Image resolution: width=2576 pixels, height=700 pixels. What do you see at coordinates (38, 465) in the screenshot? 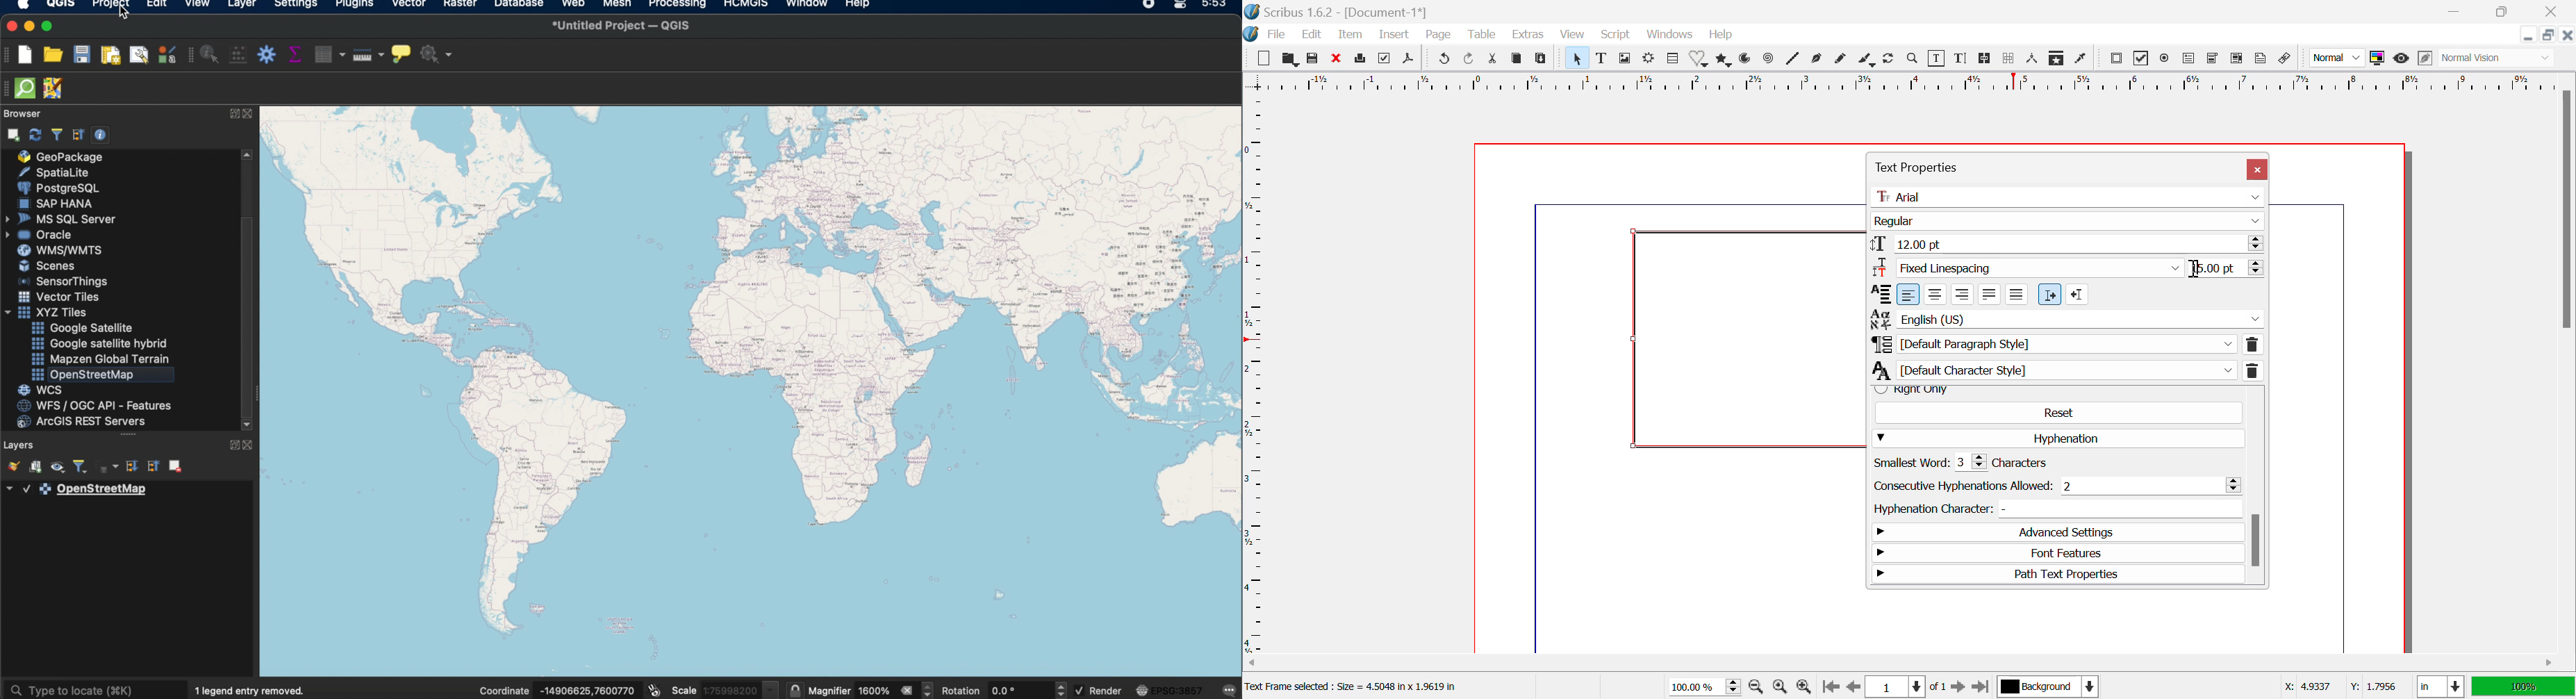
I see `add group` at bounding box center [38, 465].